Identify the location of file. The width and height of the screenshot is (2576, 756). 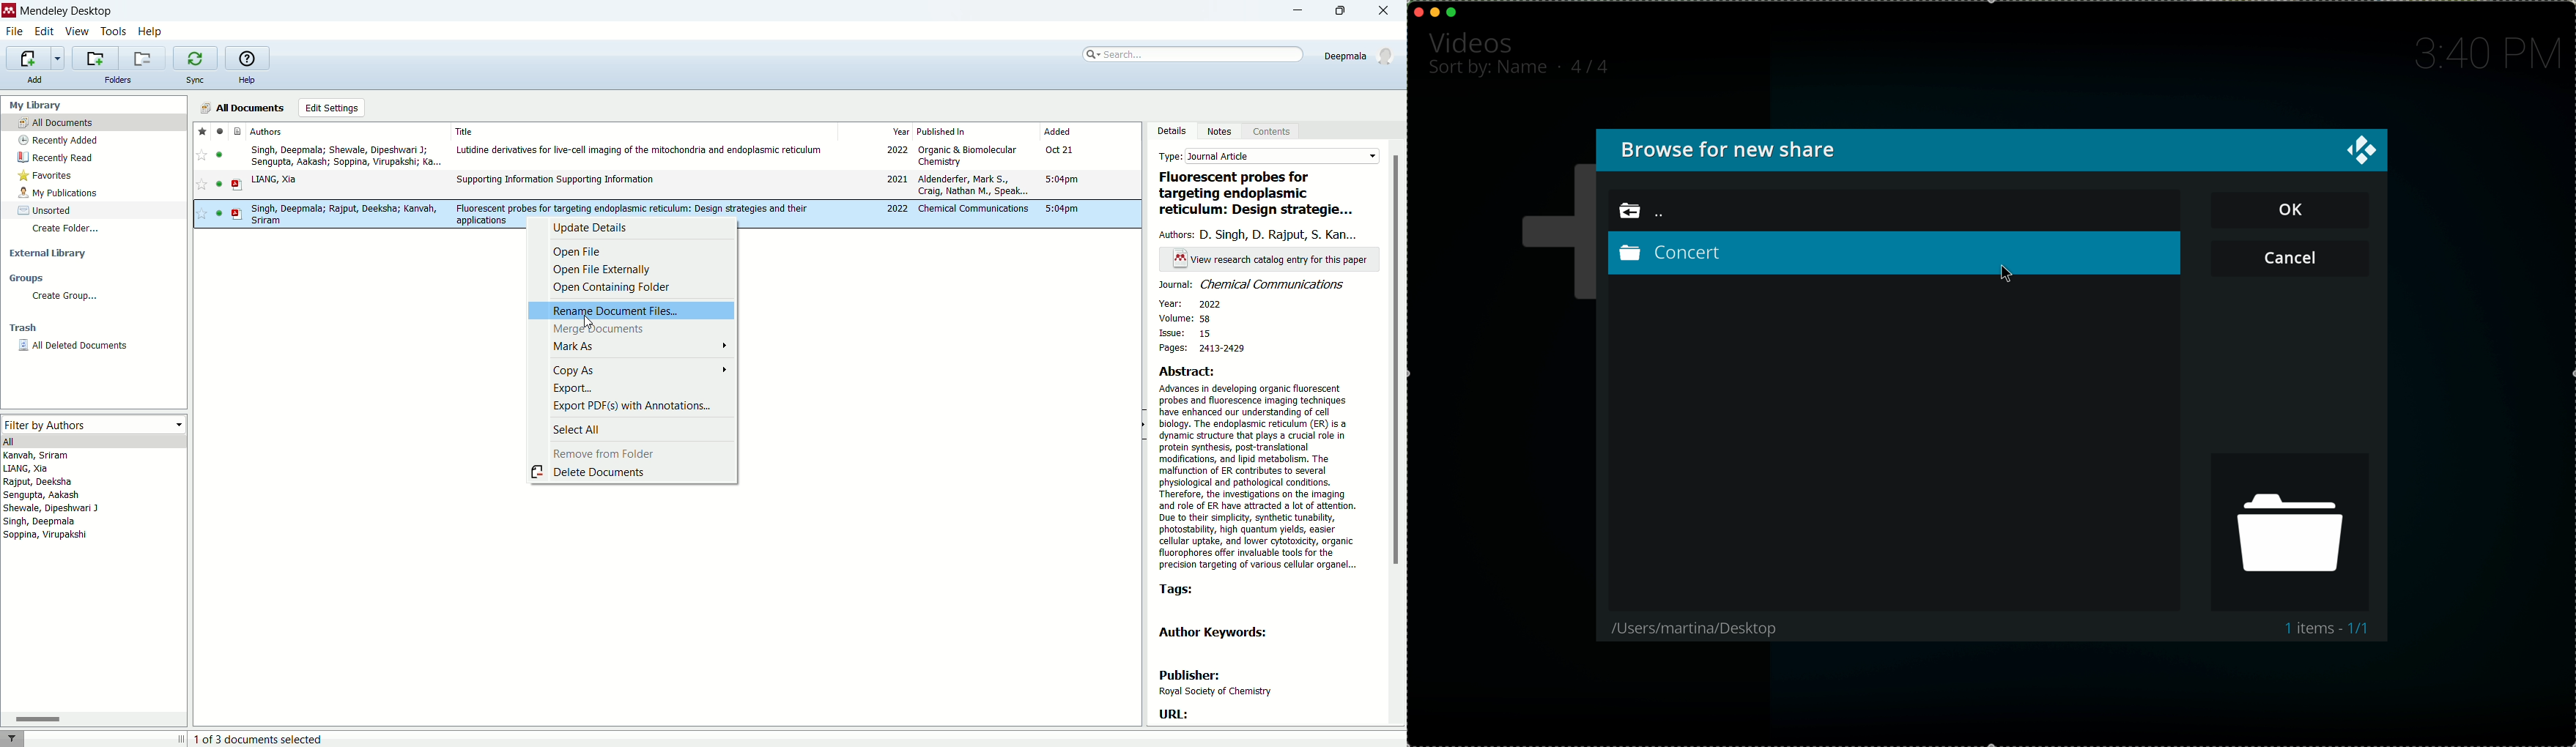
(15, 31).